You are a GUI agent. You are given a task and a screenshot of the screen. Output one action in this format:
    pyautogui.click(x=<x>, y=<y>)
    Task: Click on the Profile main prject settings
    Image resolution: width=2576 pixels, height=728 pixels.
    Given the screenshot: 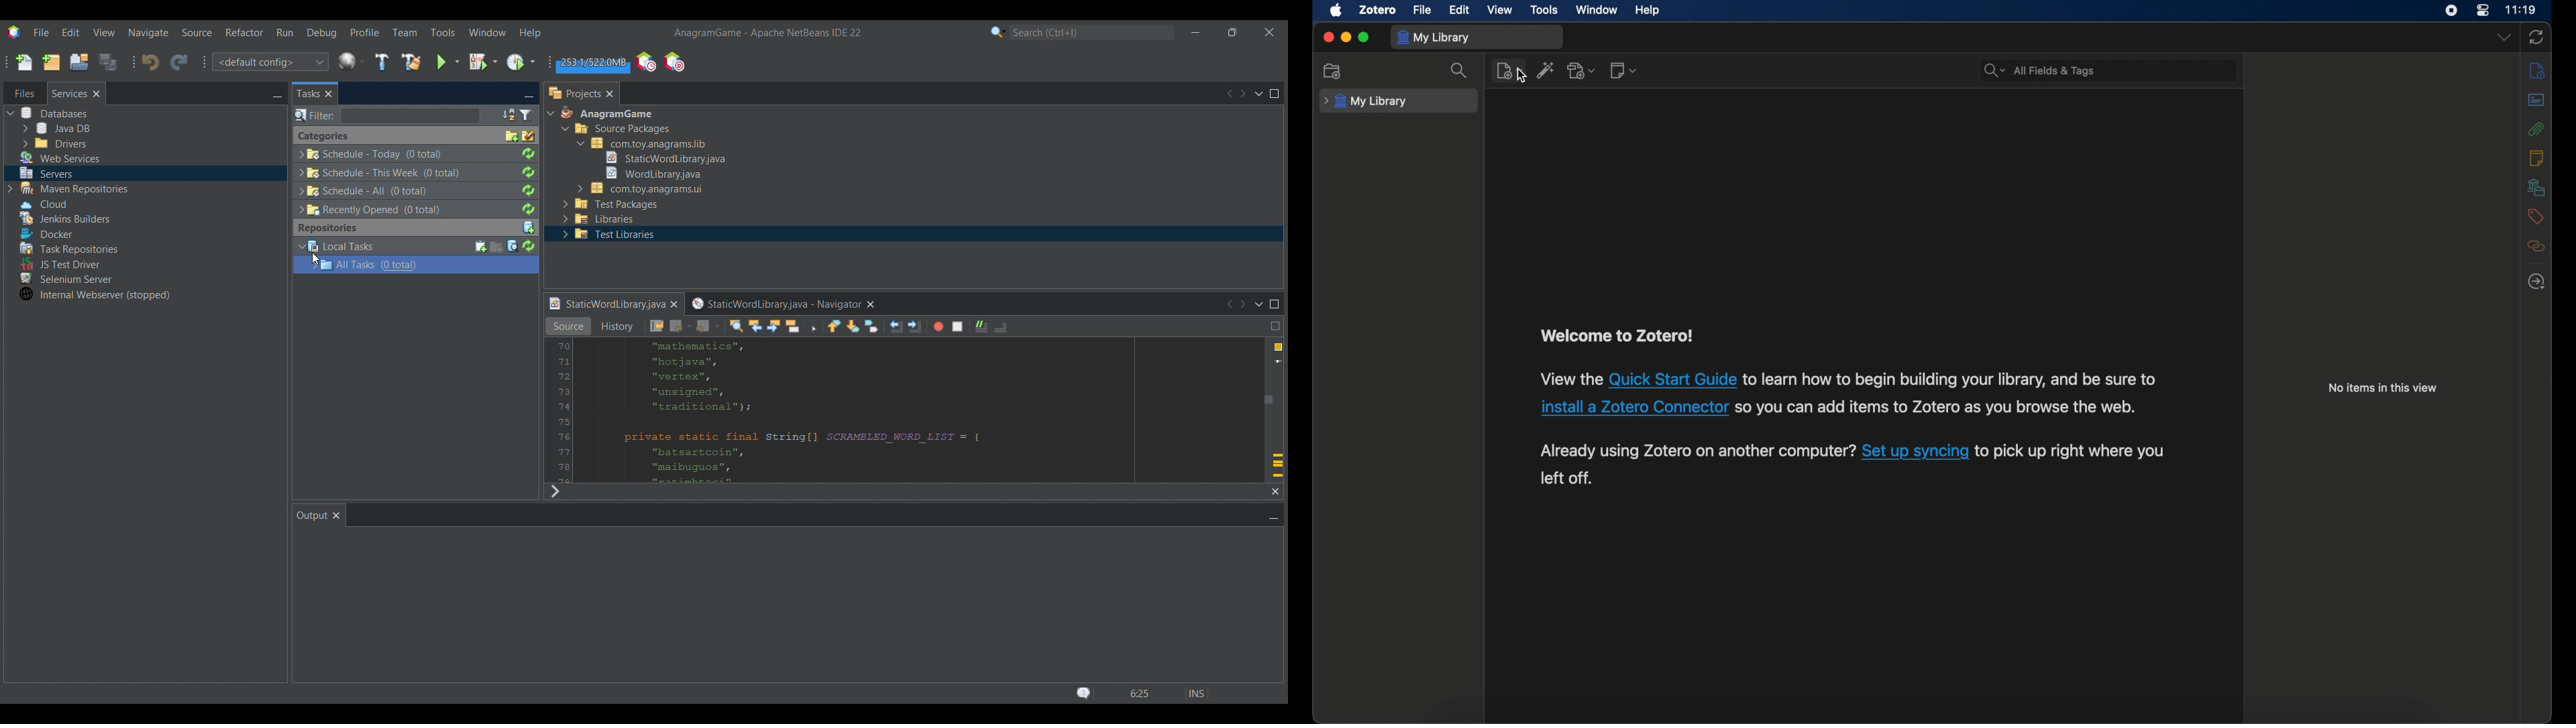 What is the action you would take?
    pyautogui.click(x=522, y=62)
    